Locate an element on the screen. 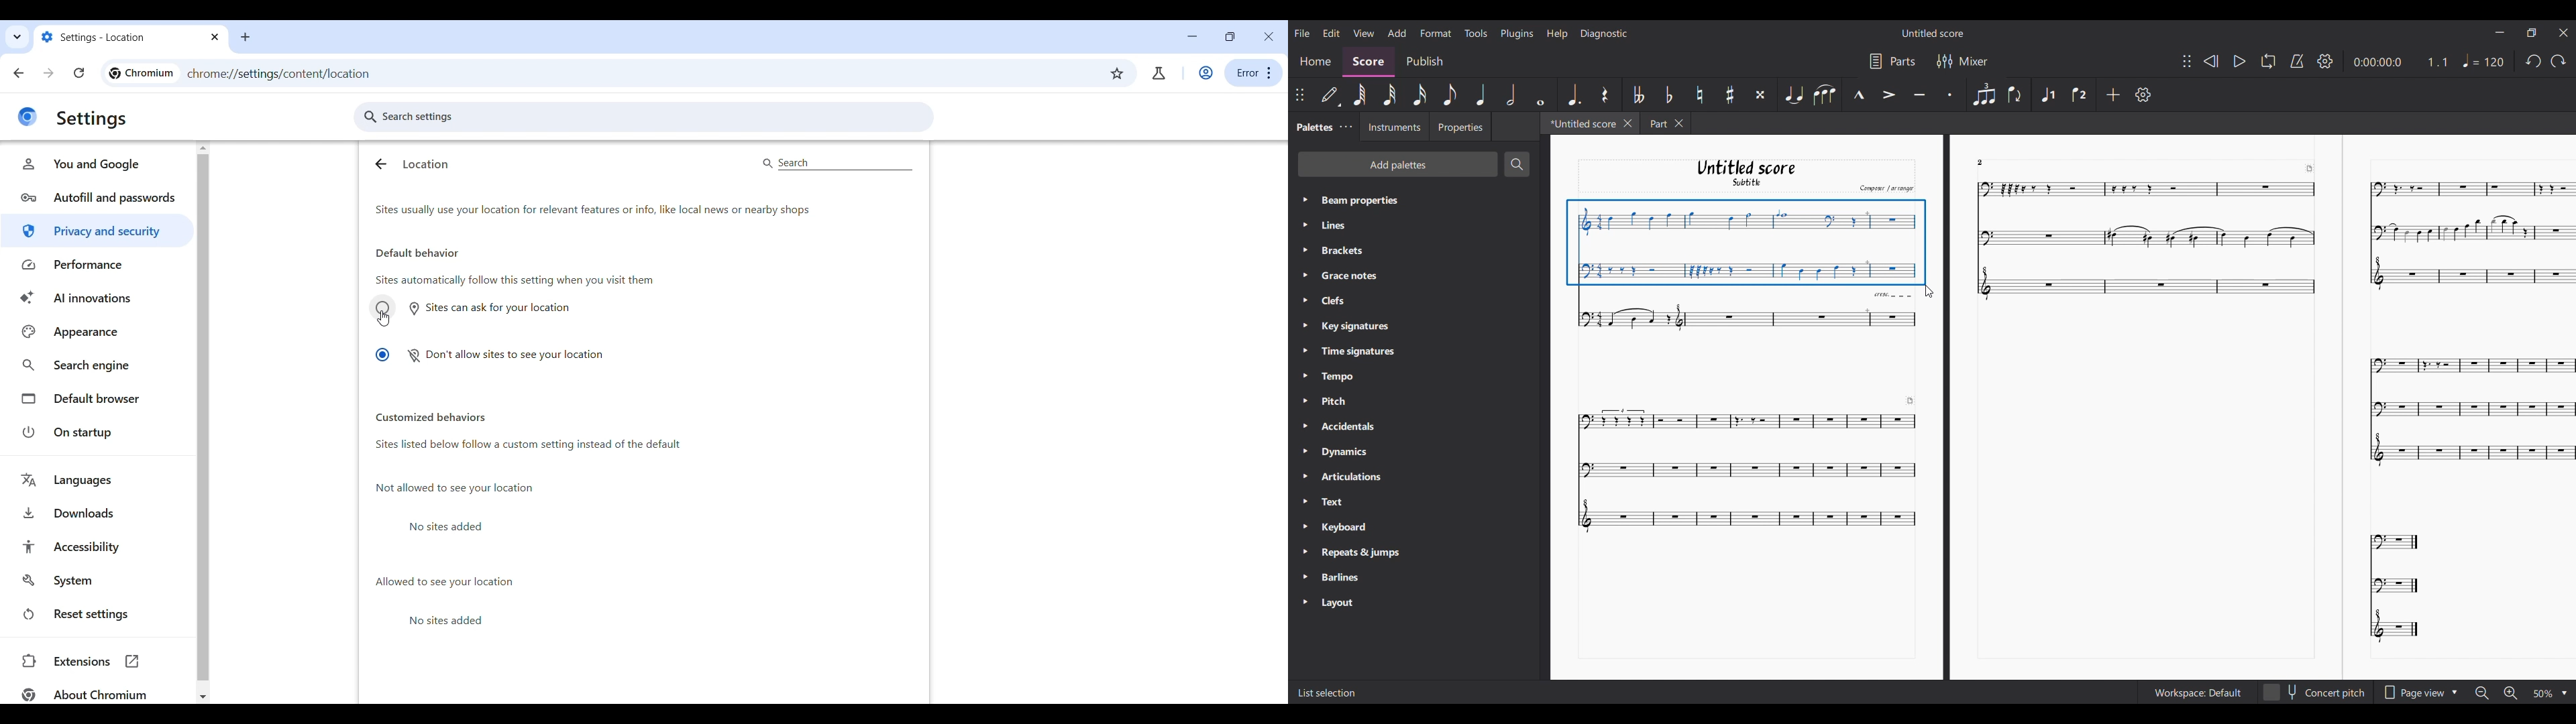 This screenshot has height=728, width=2576. Brackets is located at coordinates (1350, 251).